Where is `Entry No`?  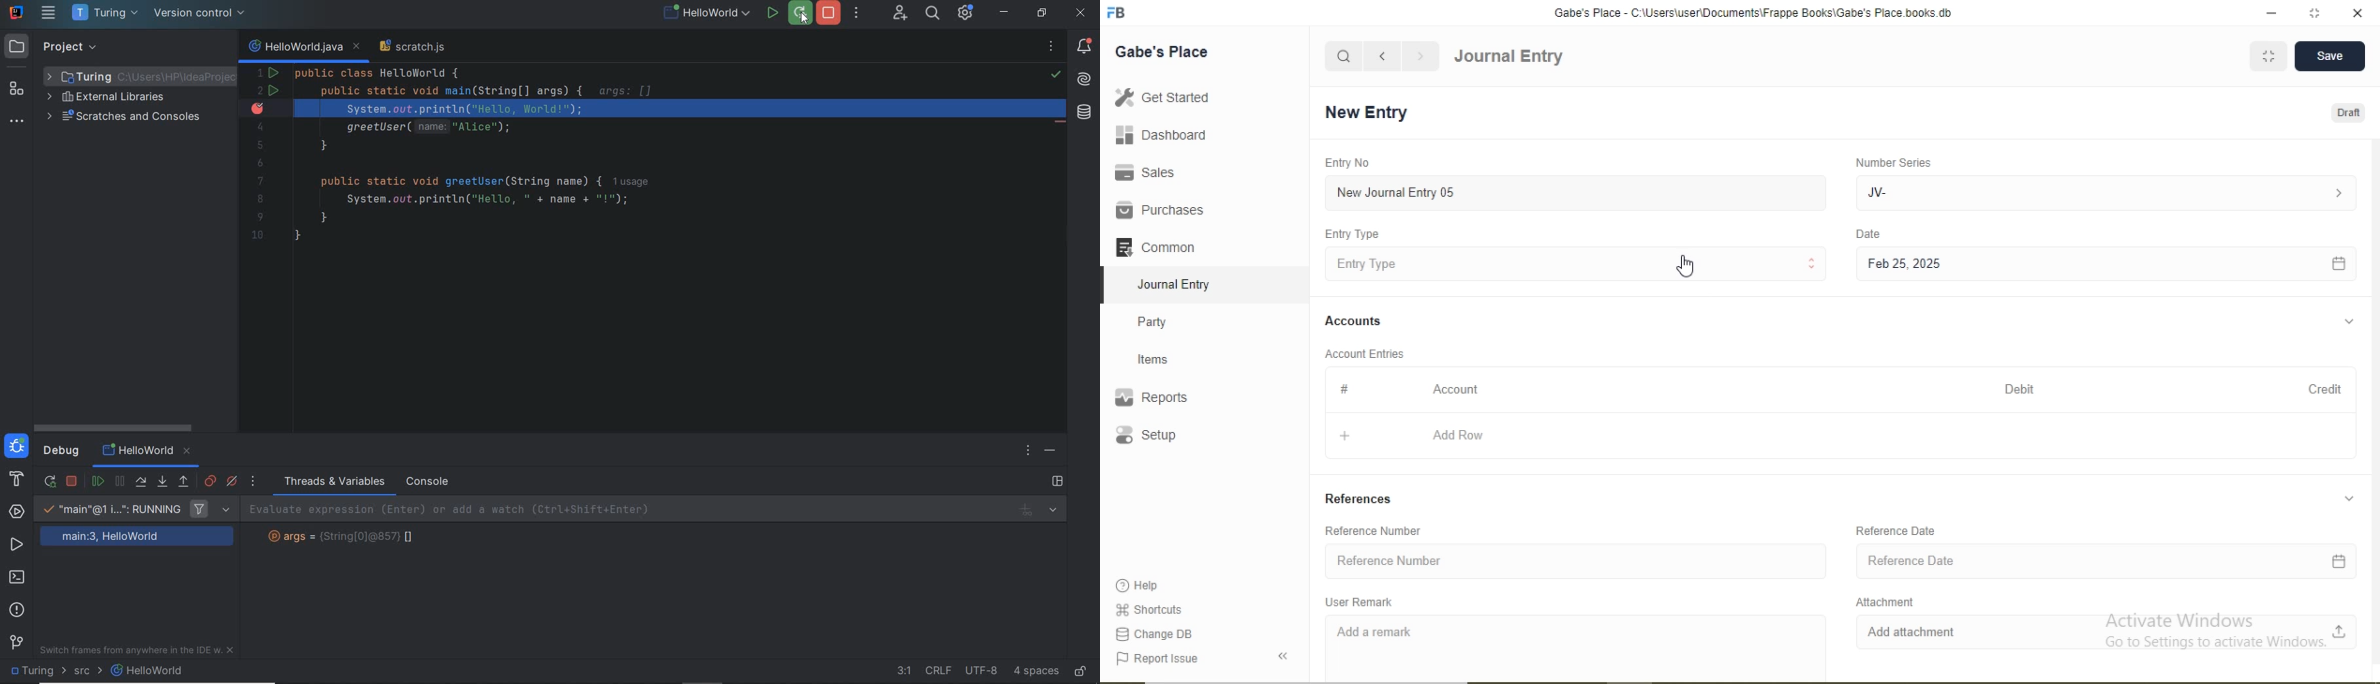
Entry No is located at coordinates (1344, 162).